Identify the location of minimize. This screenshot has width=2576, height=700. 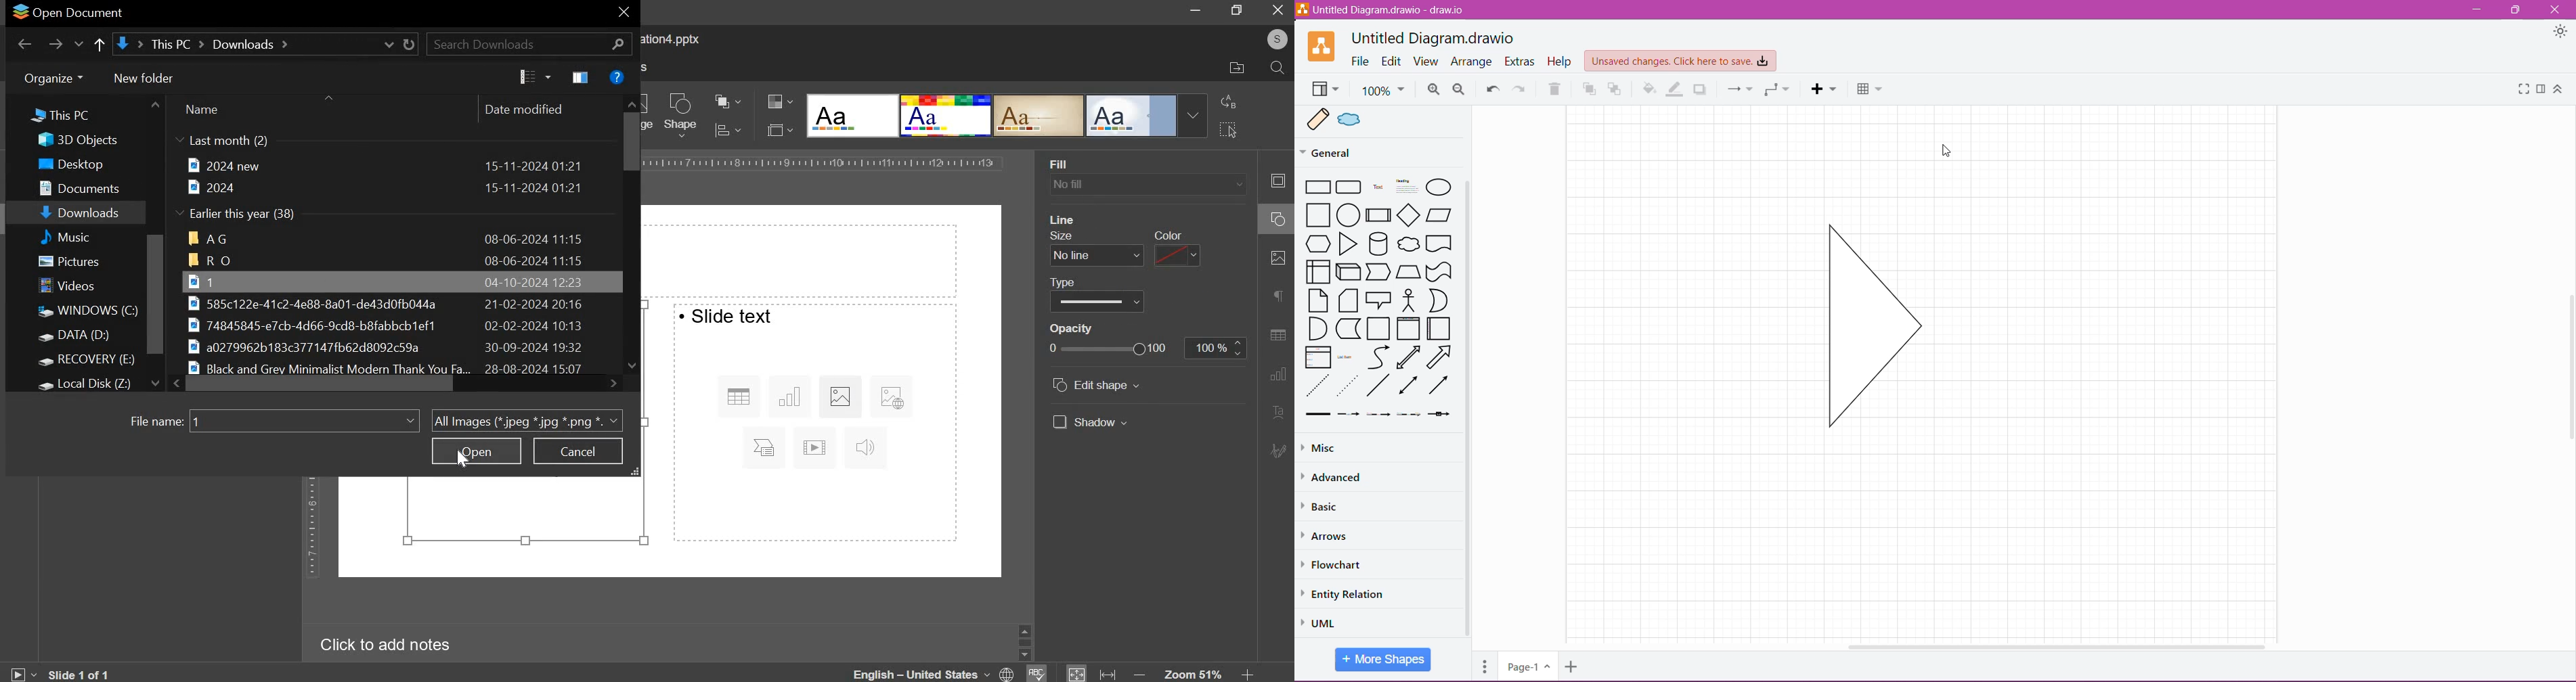
(1196, 12).